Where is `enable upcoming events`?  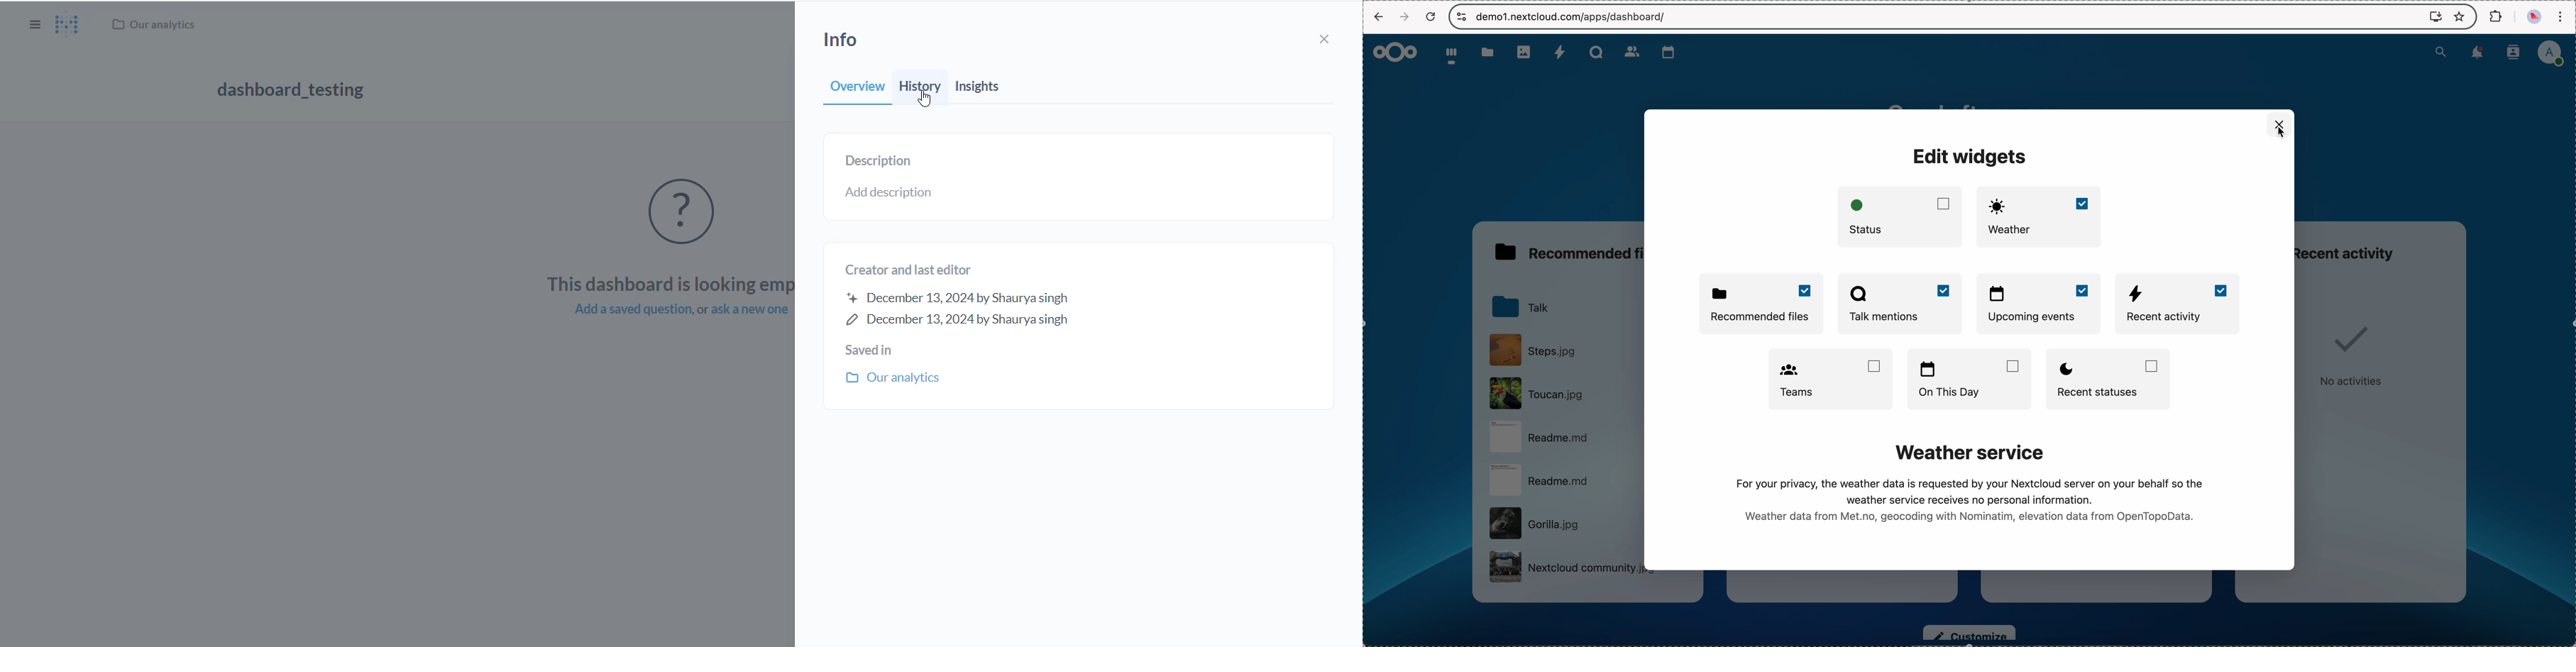
enable upcoming events is located at coordinates (2040, 305).